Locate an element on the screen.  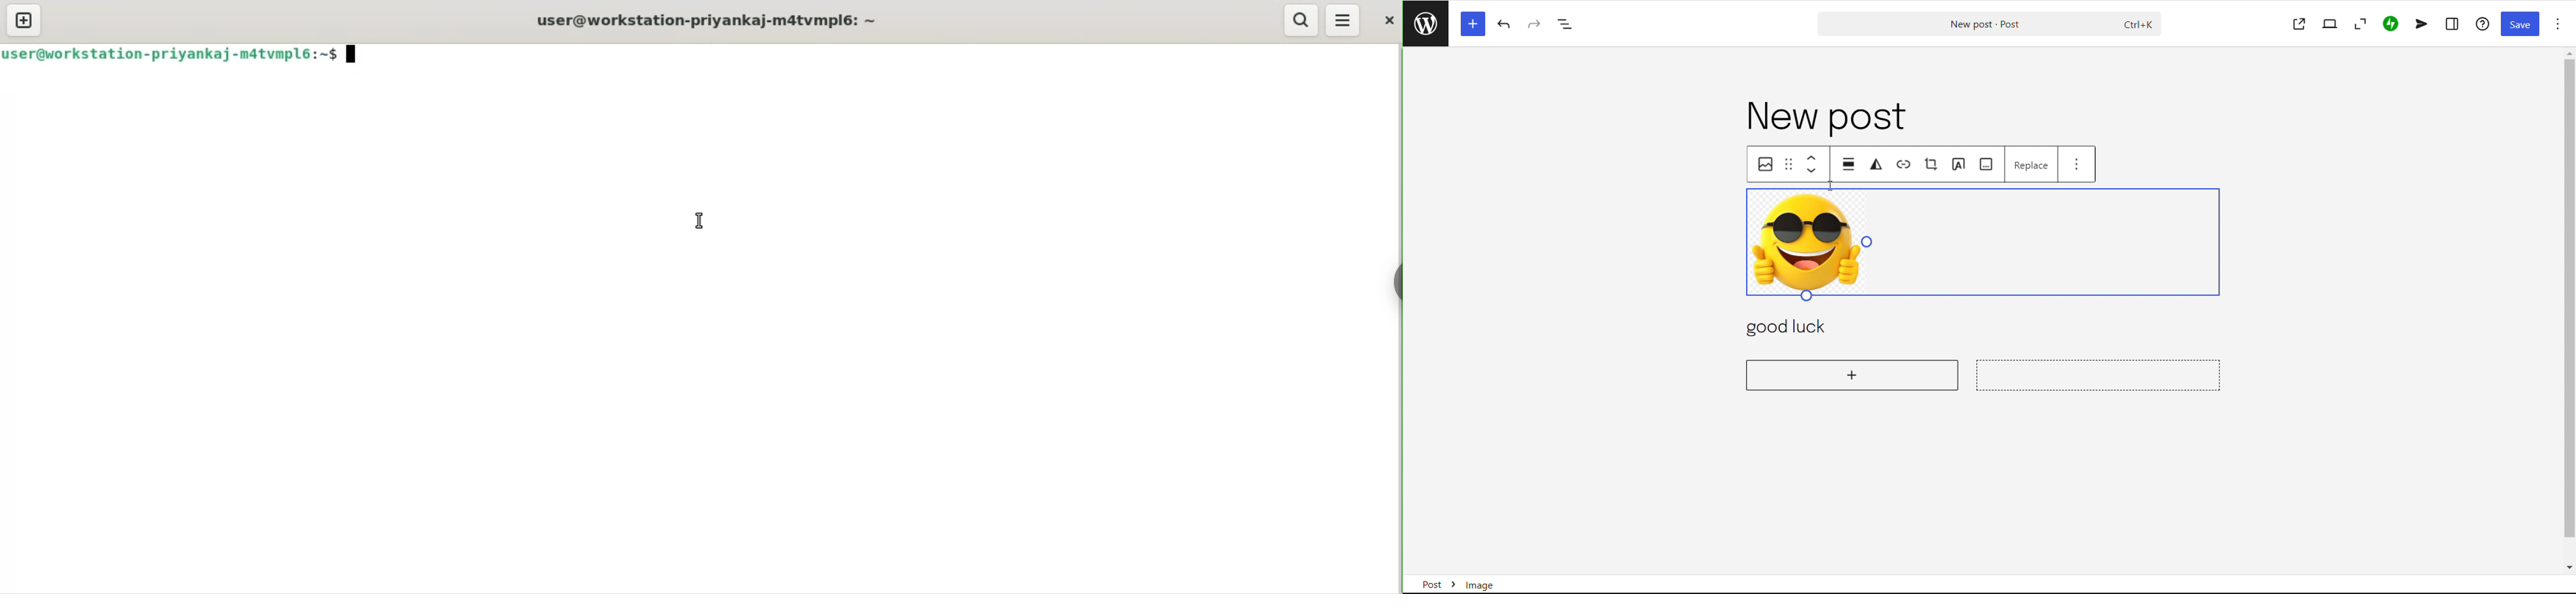
image selected is located at coordinates (1987, 242).